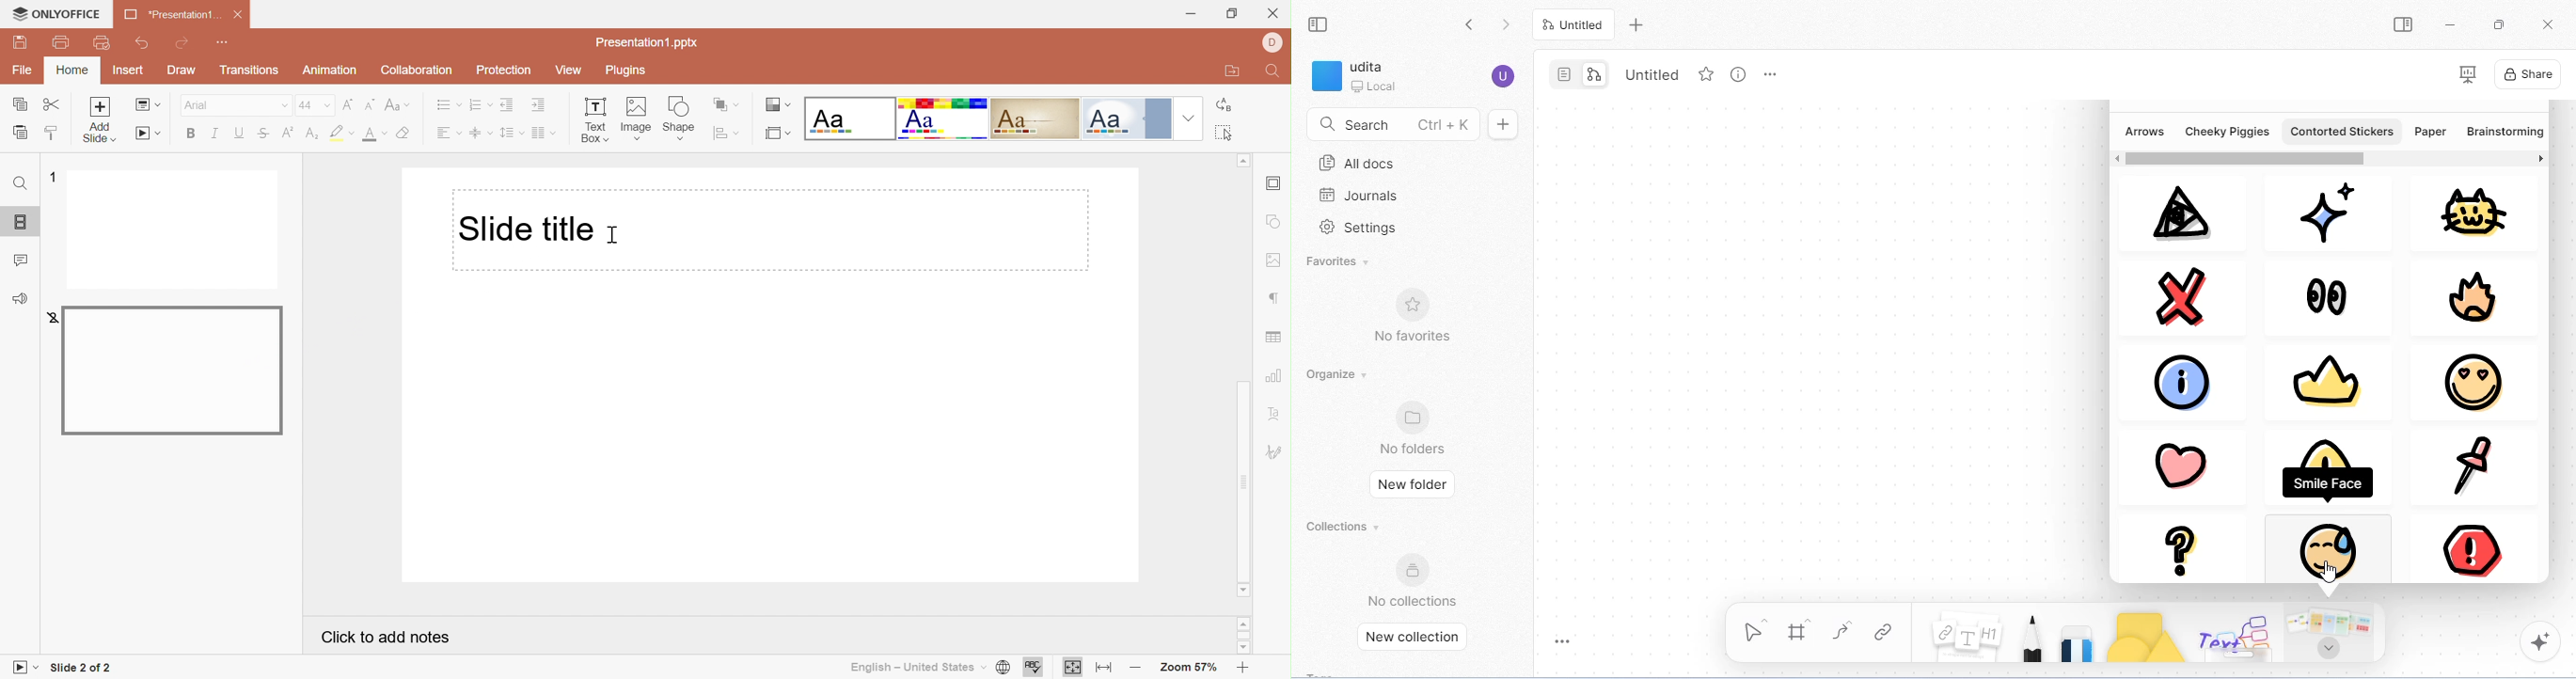  Describe the element at coordinates (2326, 212) in the screenshot. I see `AI` at that location.